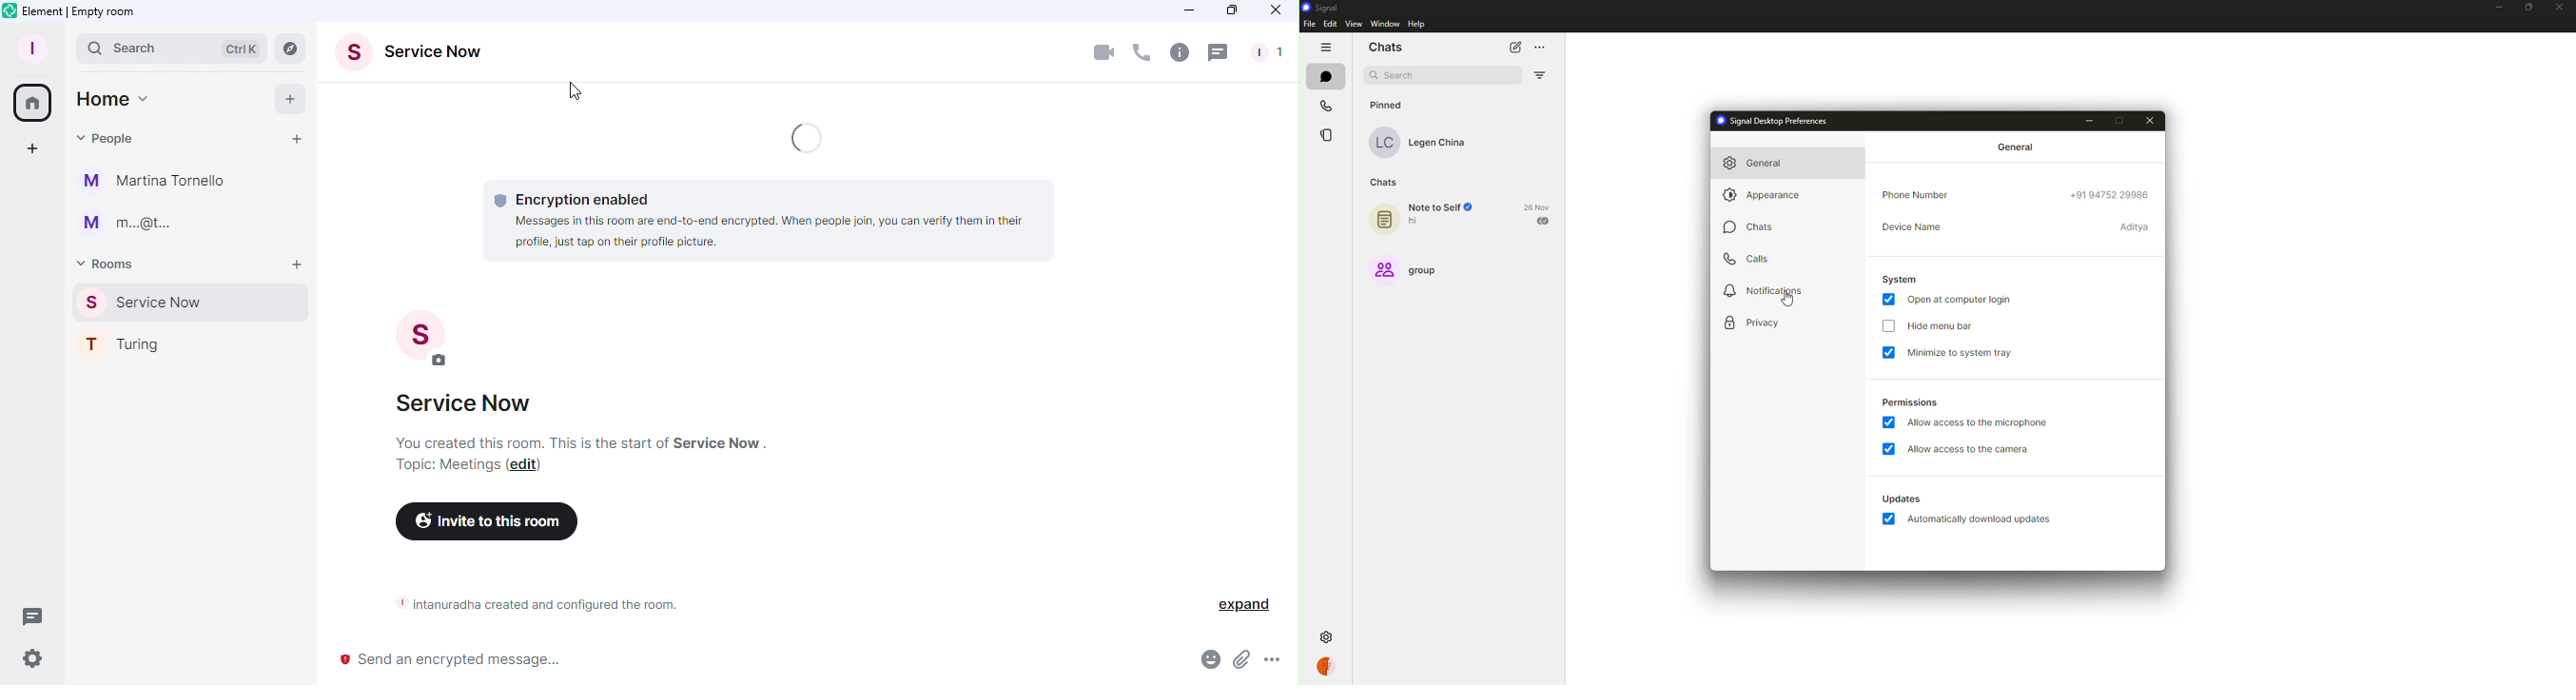 This screenshot has width=2576, height=700. I want to click on Room info, so click(1179, 51).